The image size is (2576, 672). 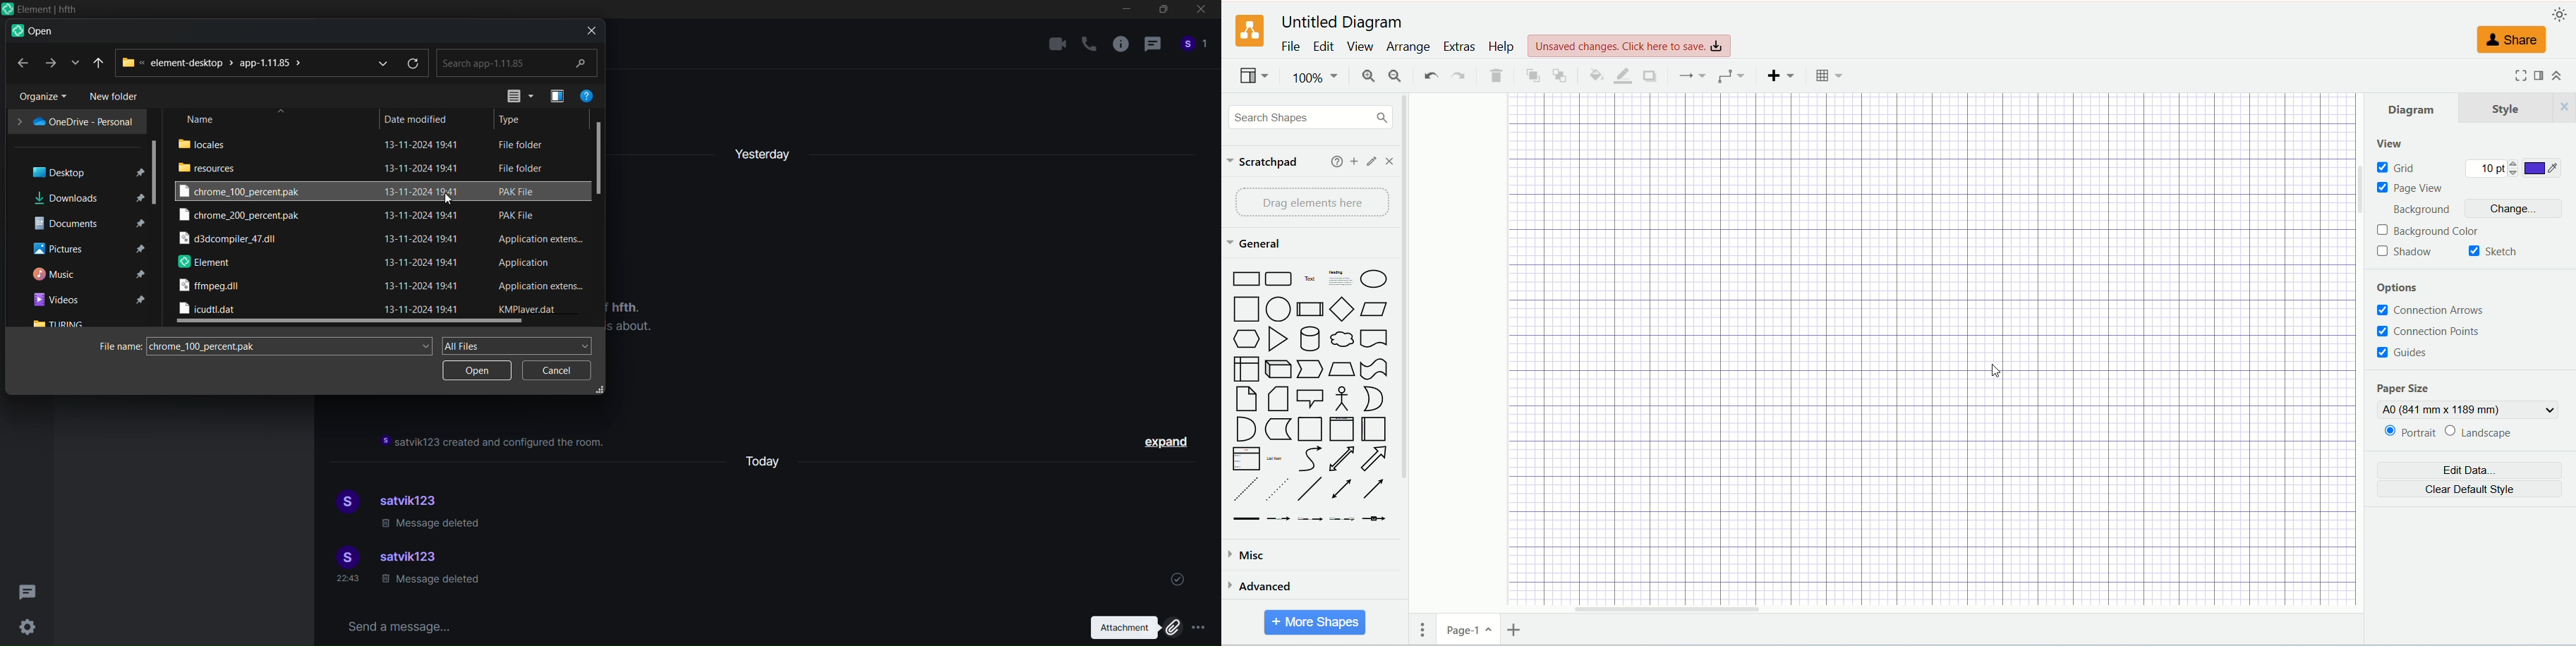 I want to click on instruction, so click(x=495, y=443).